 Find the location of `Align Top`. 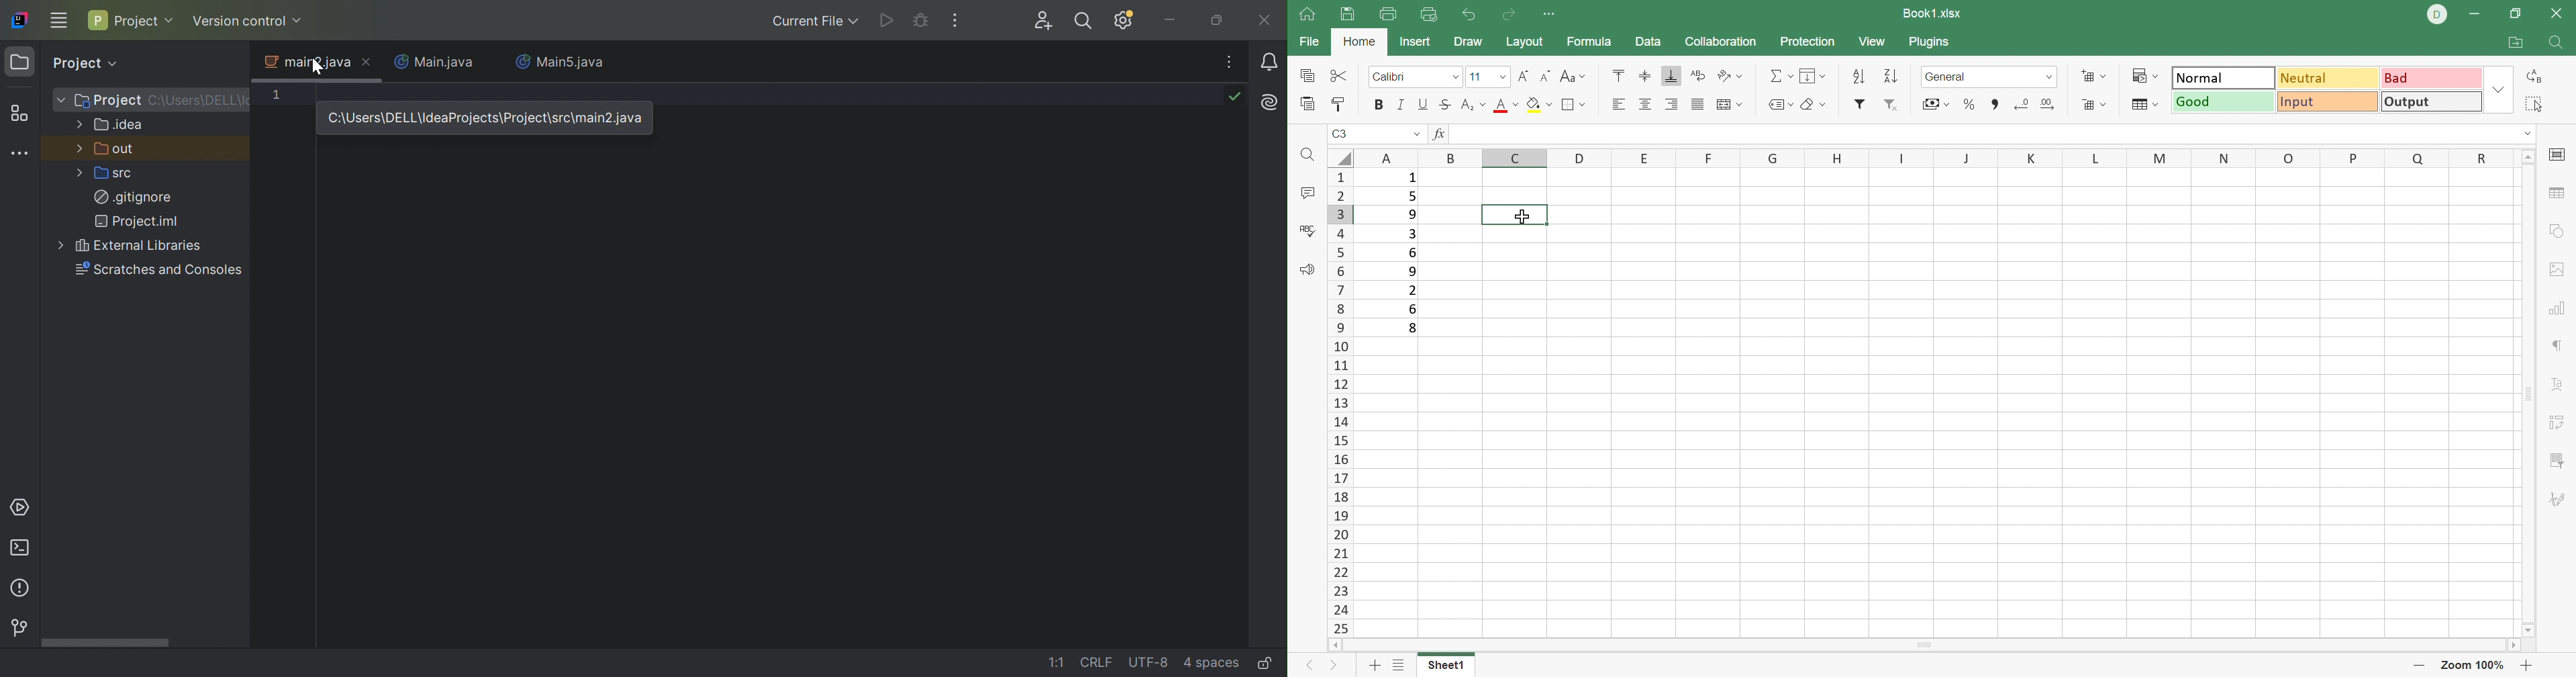

Align Top is located at coordinates (1618, 78).